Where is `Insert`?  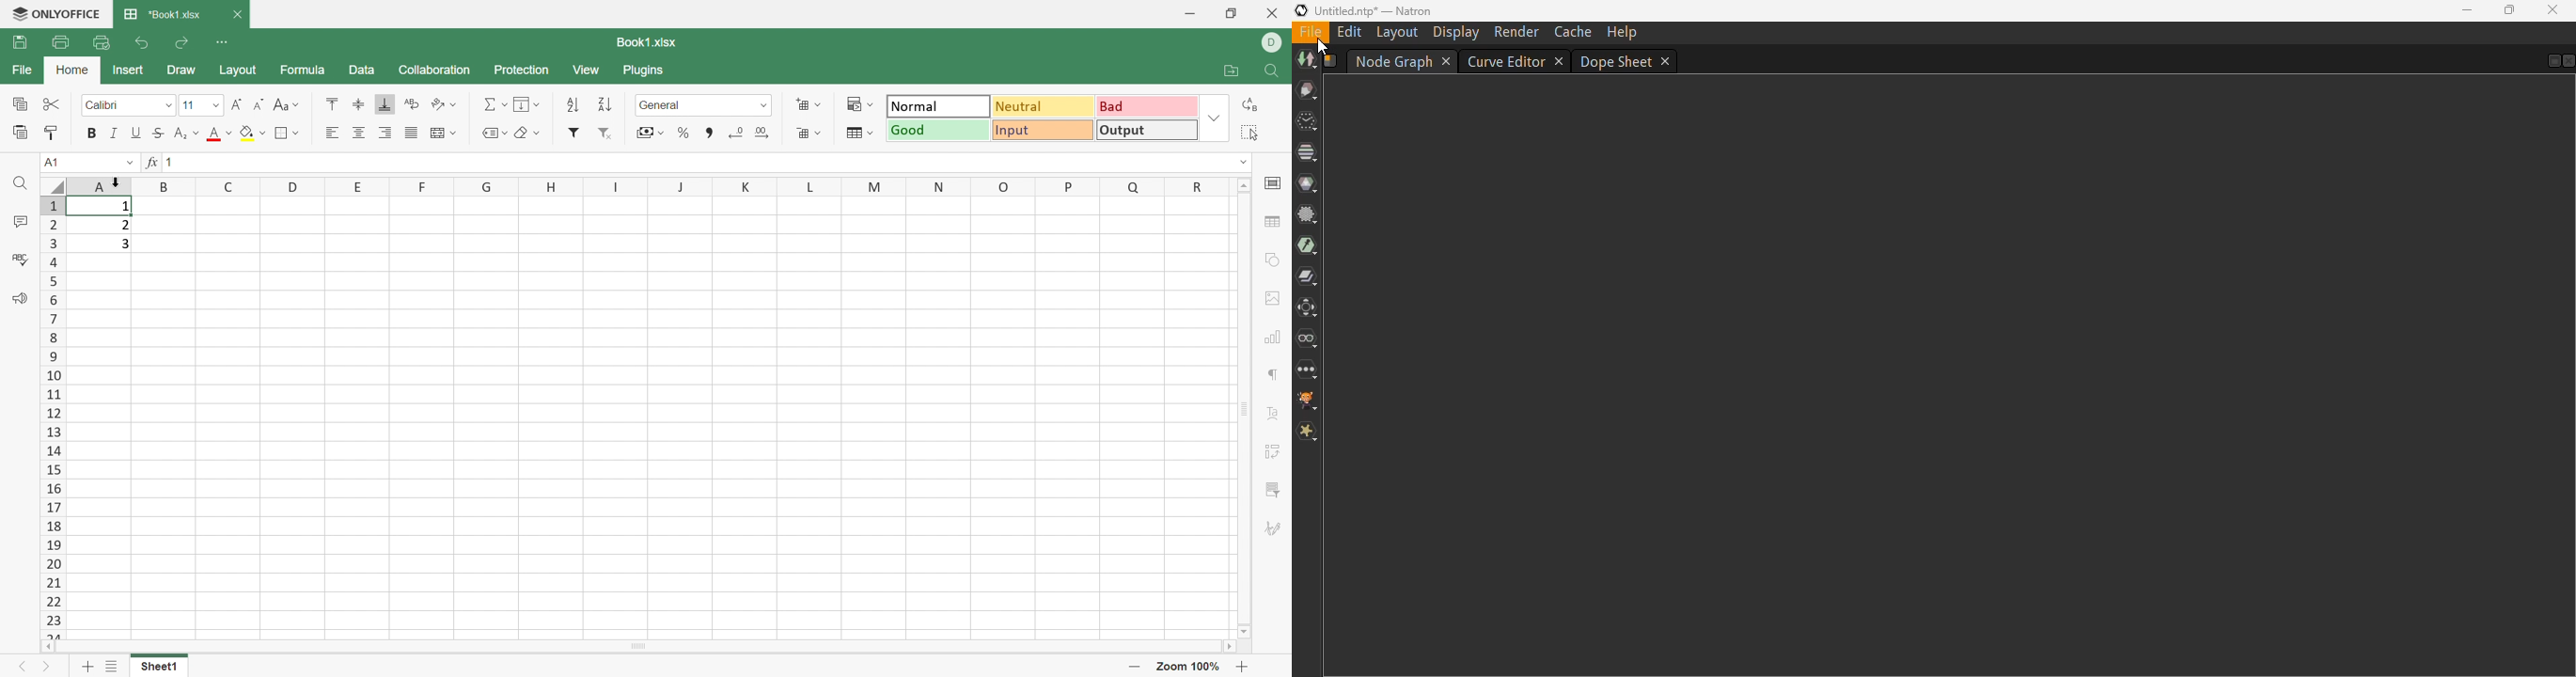
Insert is located at coordinates (128, 69).